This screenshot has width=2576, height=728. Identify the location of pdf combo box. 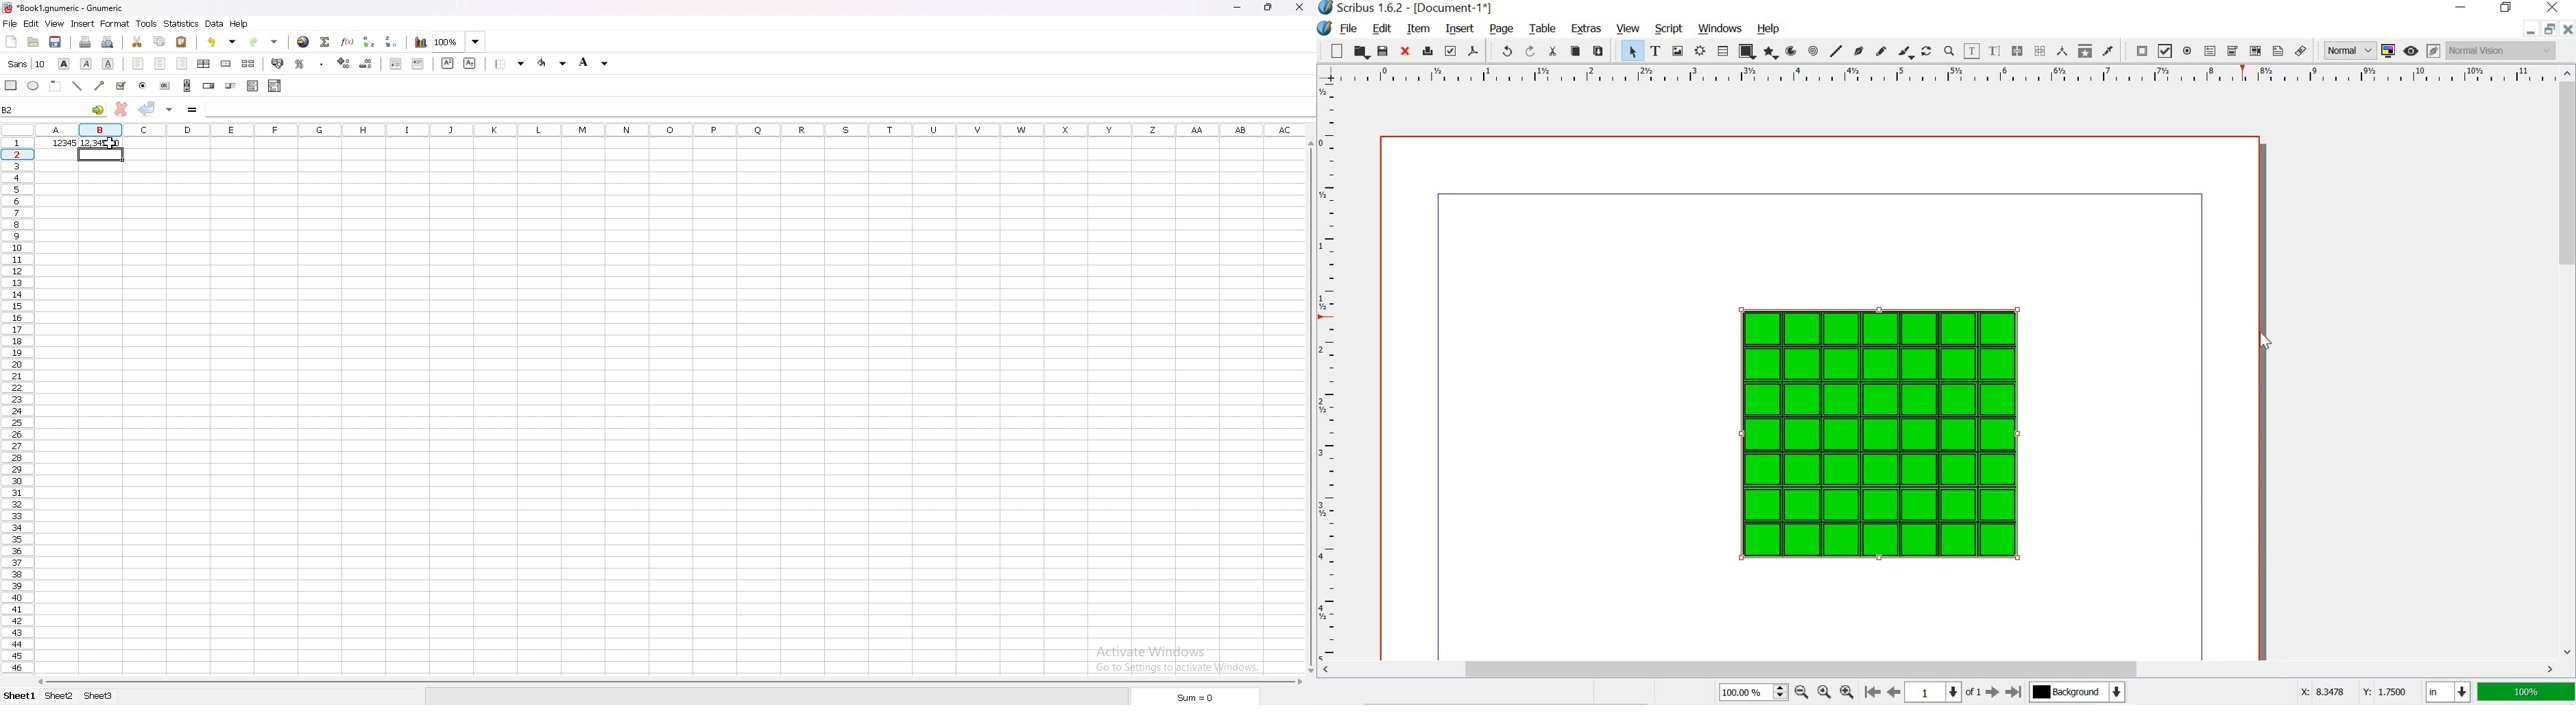
(2233, 51).